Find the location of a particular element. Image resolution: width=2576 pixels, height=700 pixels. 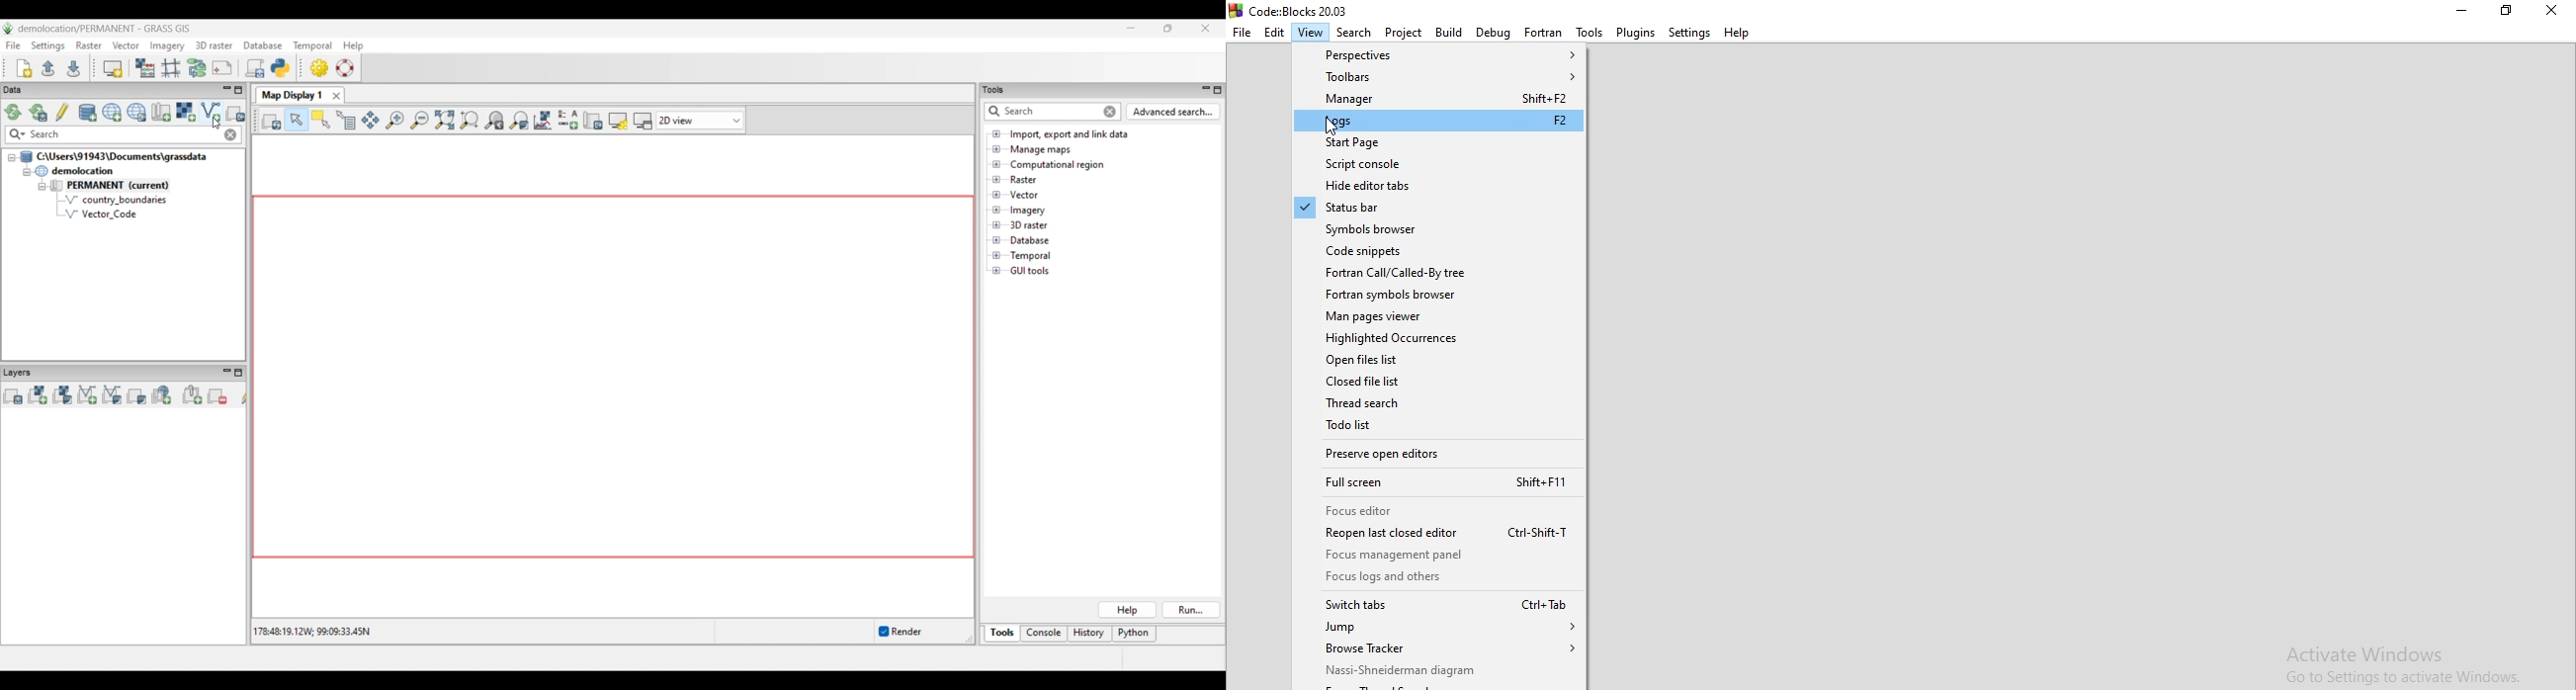

Edit  is located at coordinates (1275, 32).